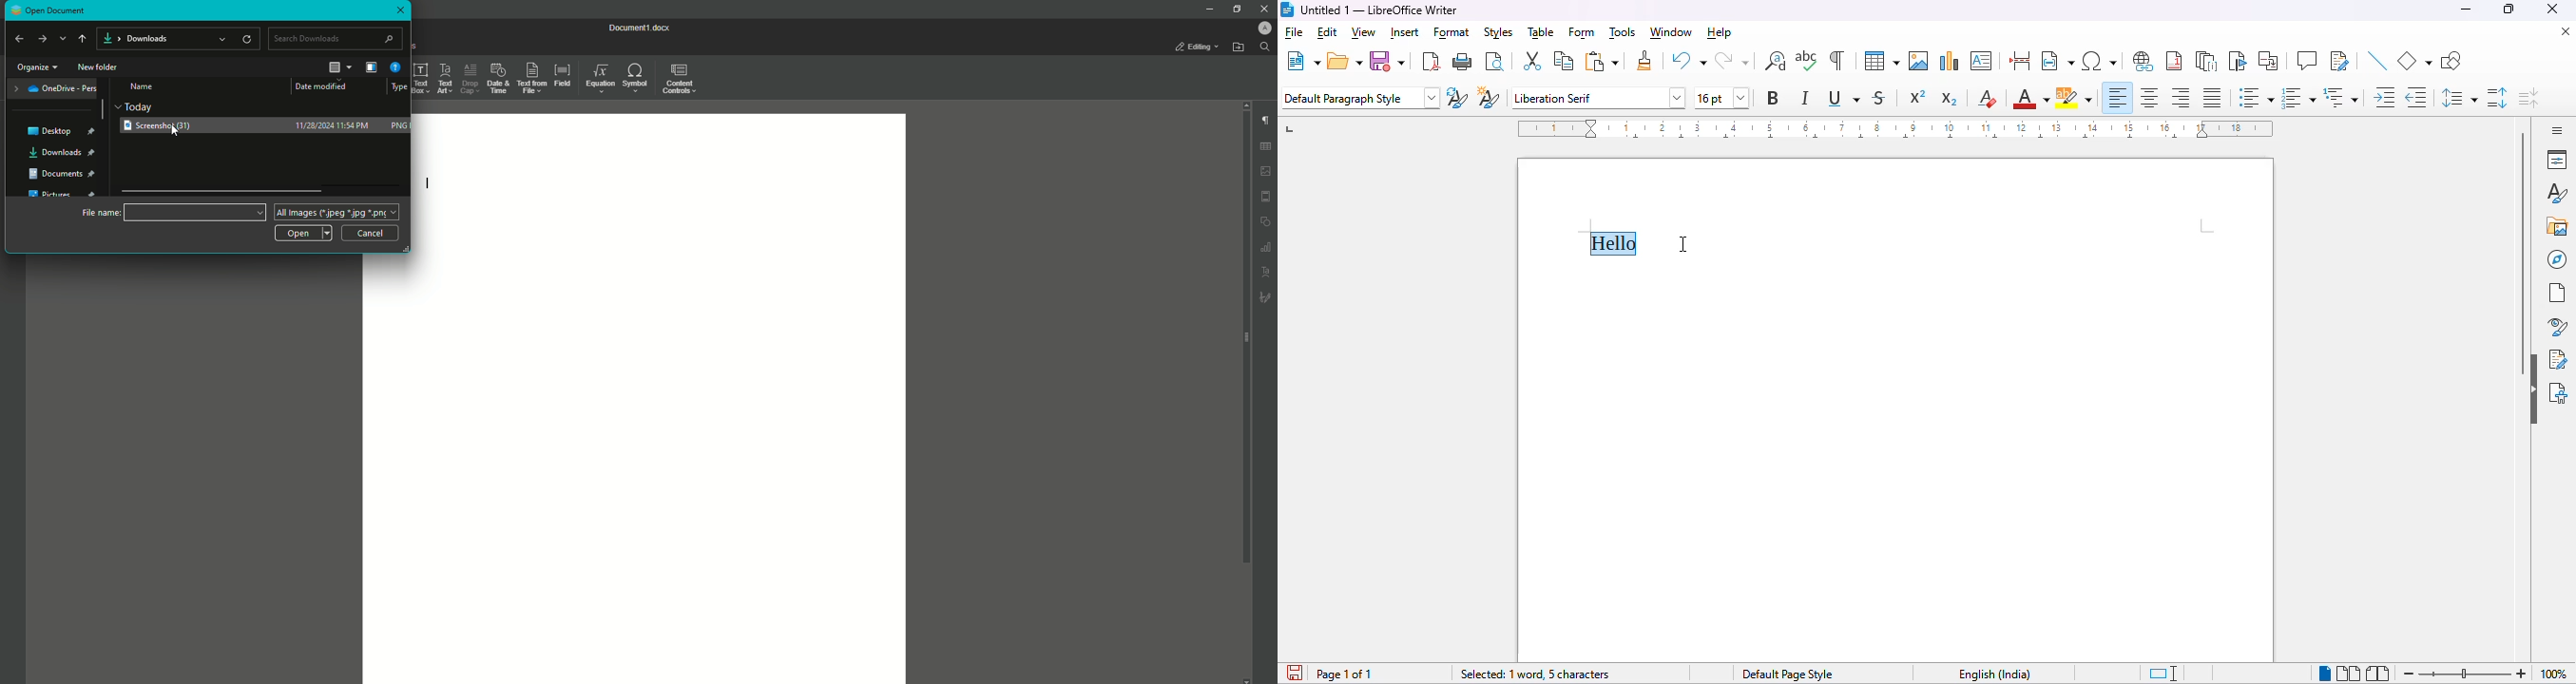 This screenshot has width=2576, height=700. Describe the element at coordinates (1266, 247) in the screenshot. I see `Graph Settings` at that location.